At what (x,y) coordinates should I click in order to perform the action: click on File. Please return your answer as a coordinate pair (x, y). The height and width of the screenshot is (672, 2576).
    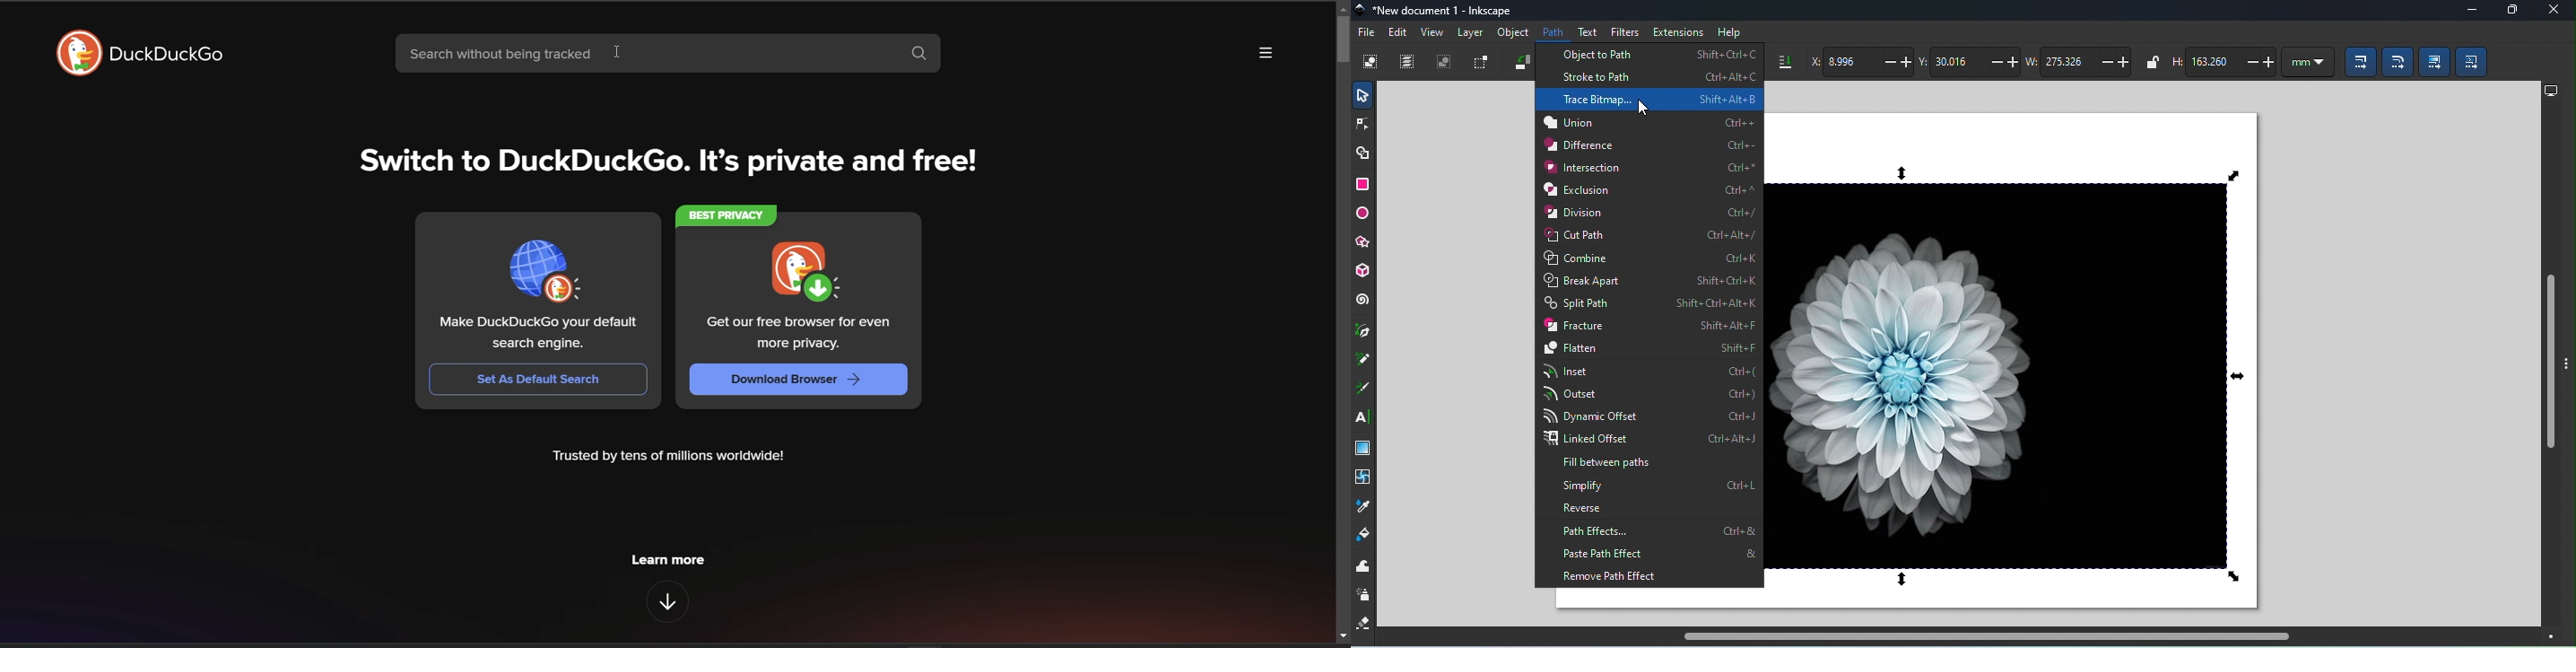
    Looking at the image, I should click on (1366, 31).